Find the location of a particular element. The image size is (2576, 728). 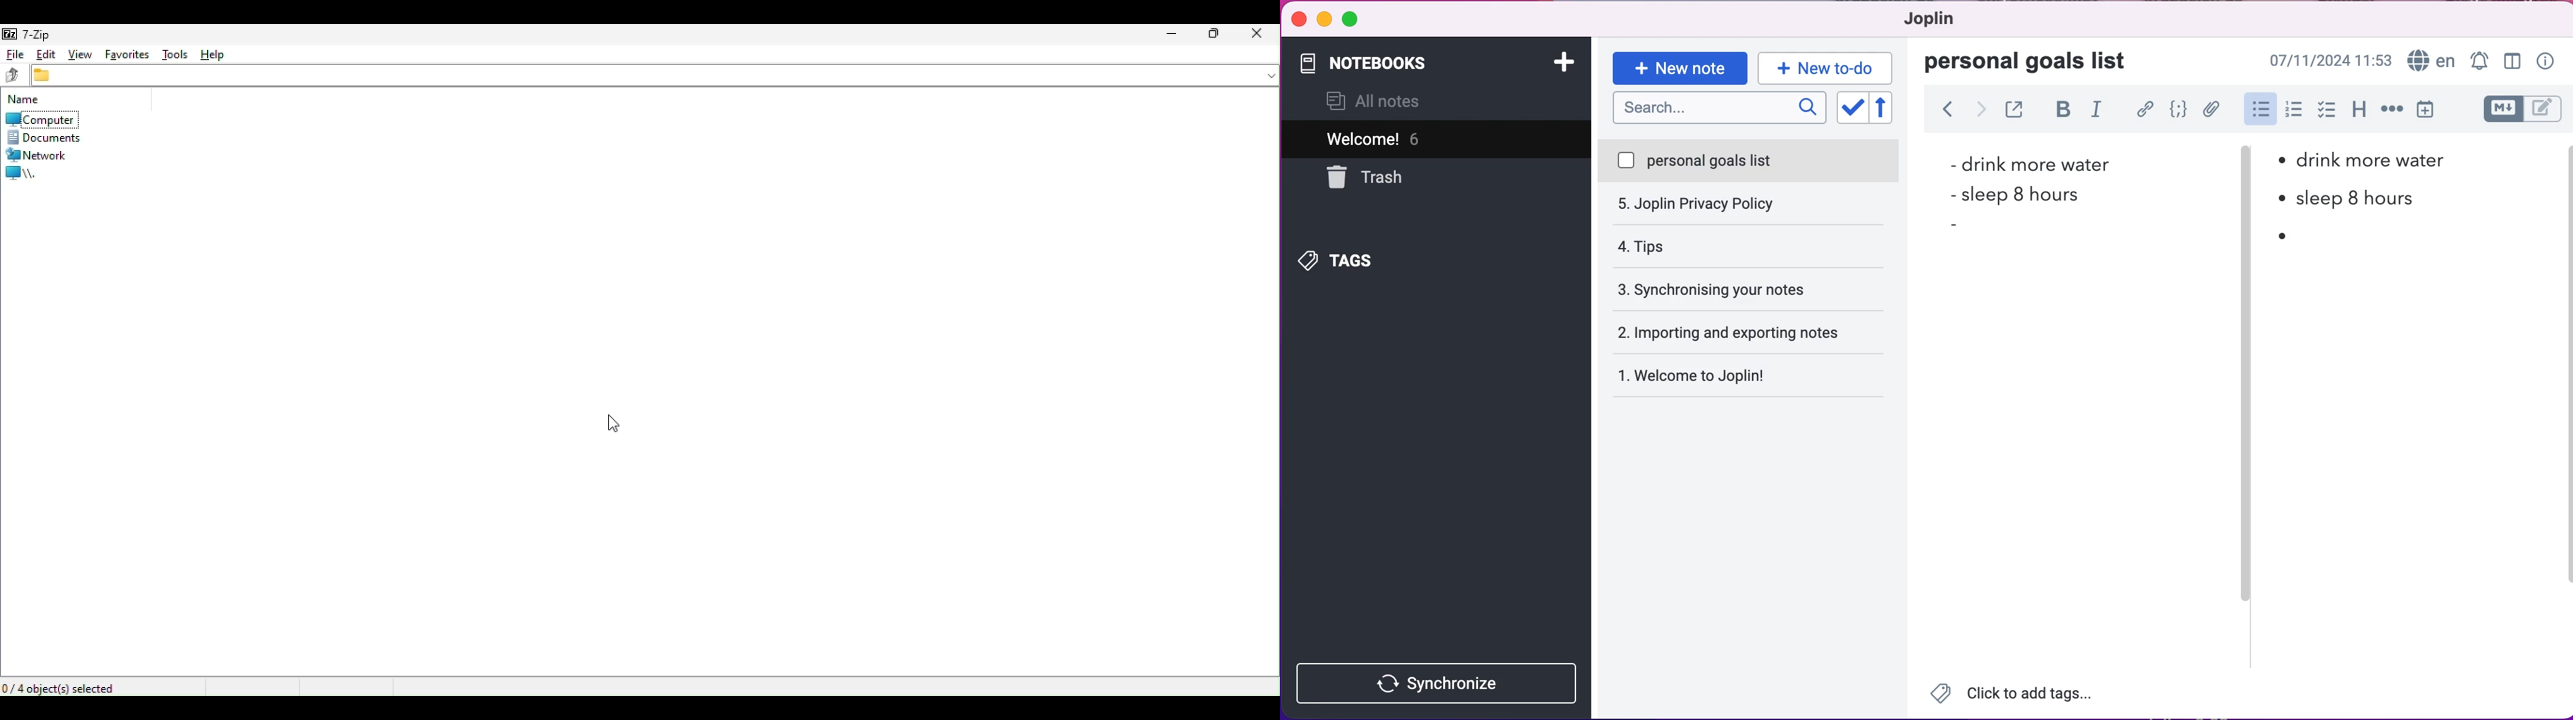

numbered lists is located at coordinates (2294, 112).